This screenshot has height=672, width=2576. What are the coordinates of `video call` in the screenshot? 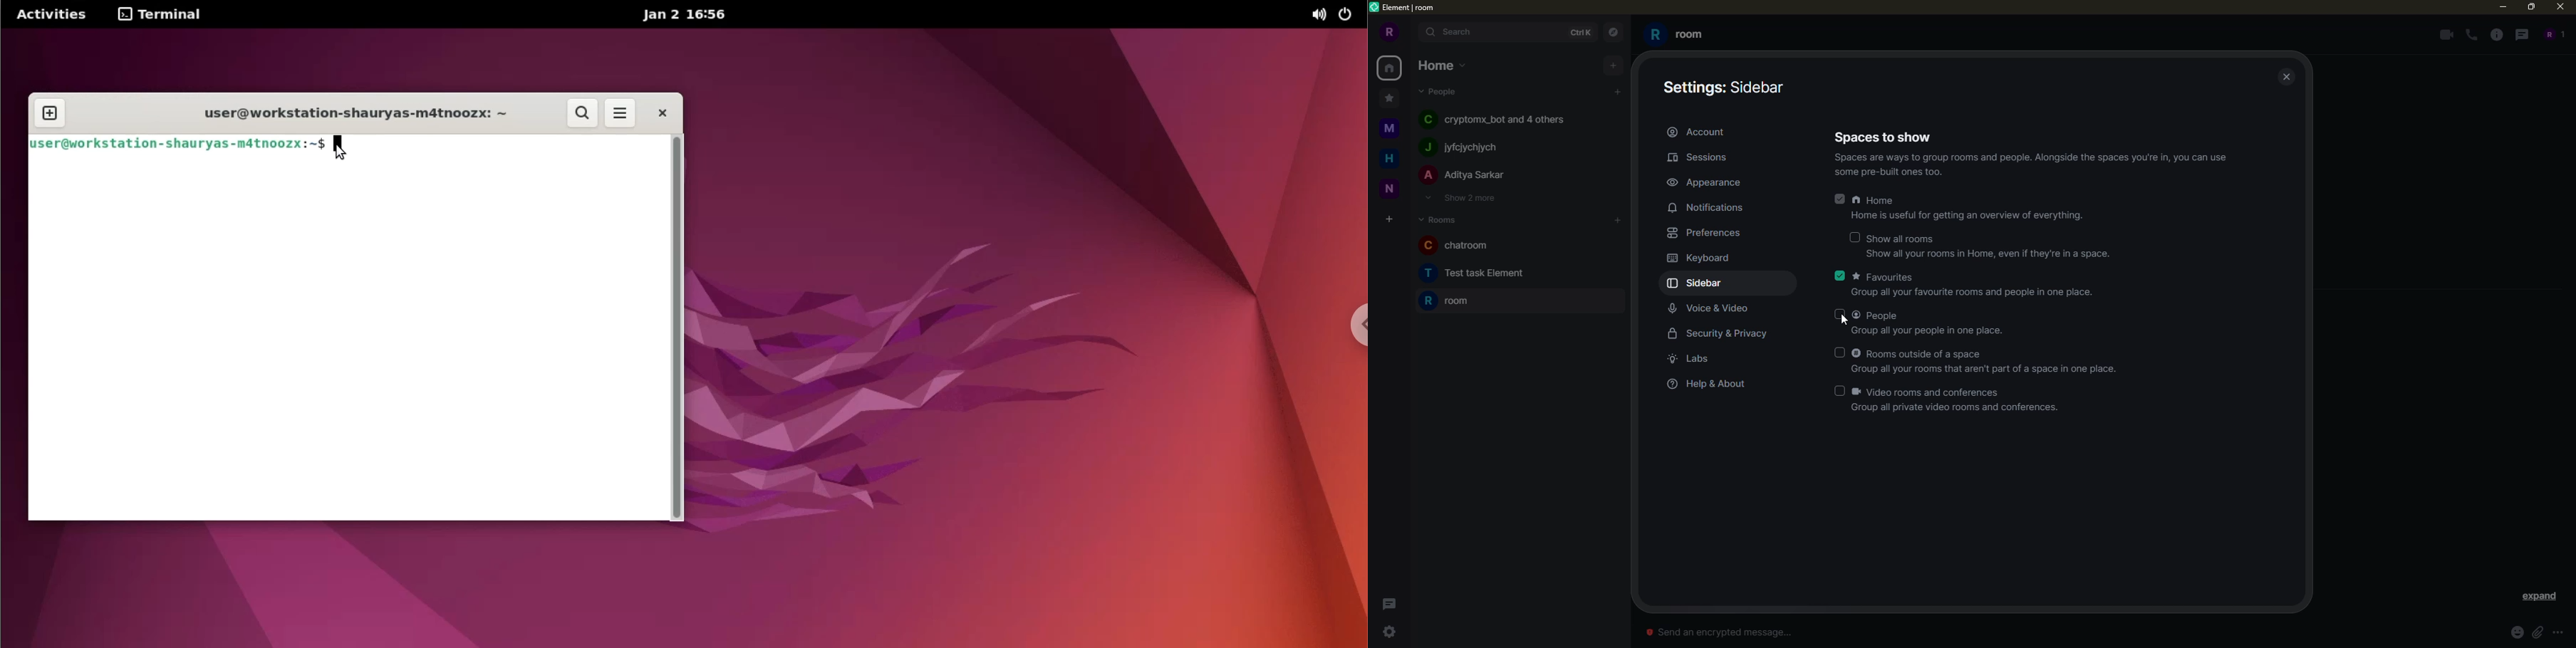 It's located at (2445, 34).